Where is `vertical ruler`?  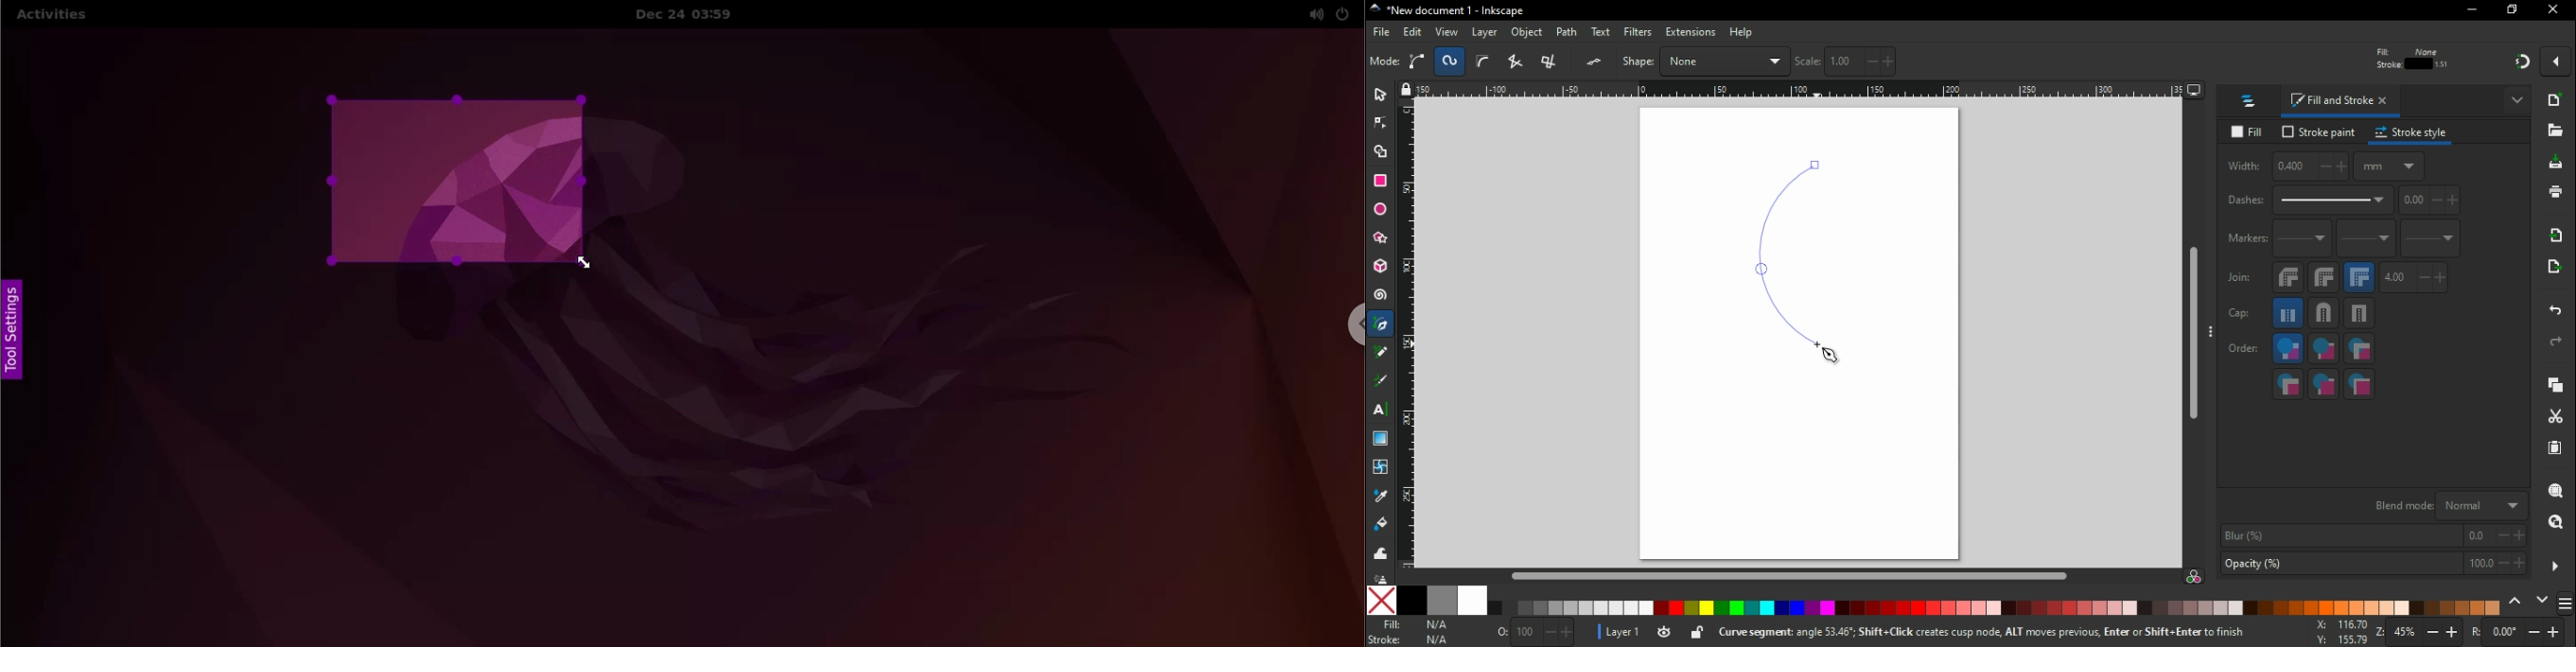
vertical ruler is located at coordinates (1408, 337).